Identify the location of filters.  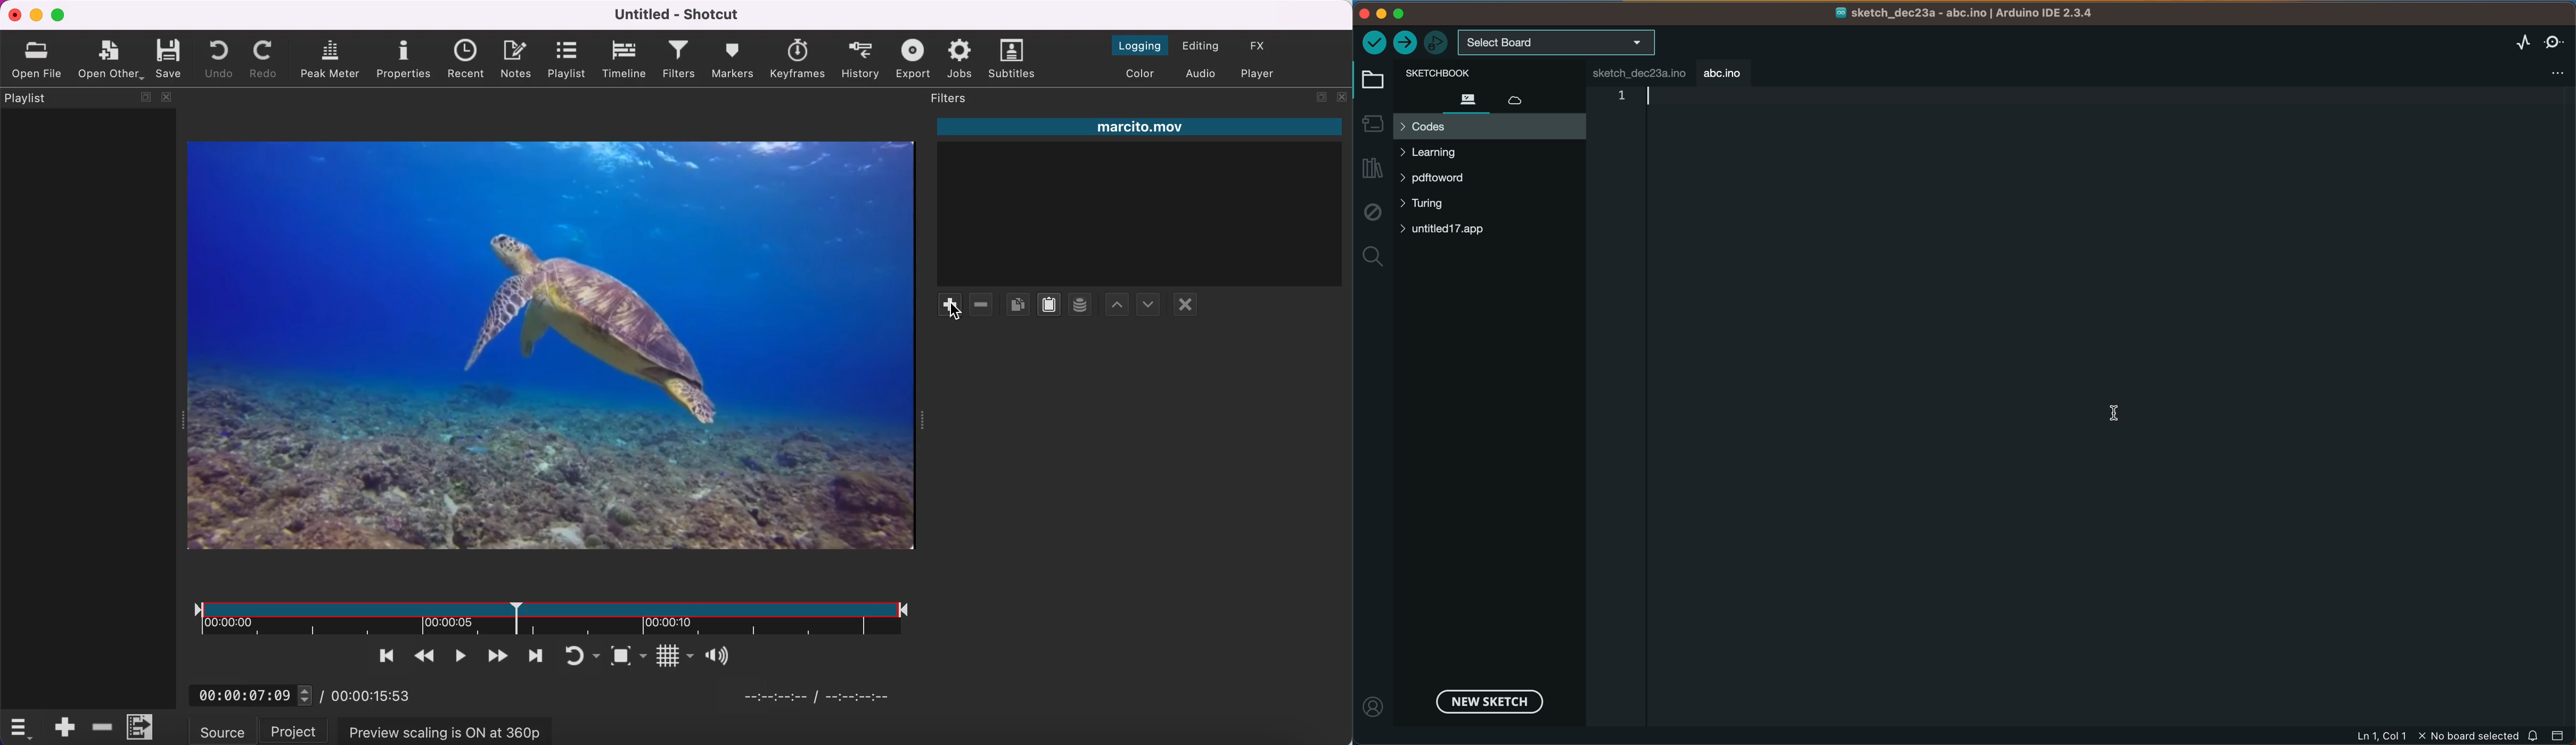
(676, 60).